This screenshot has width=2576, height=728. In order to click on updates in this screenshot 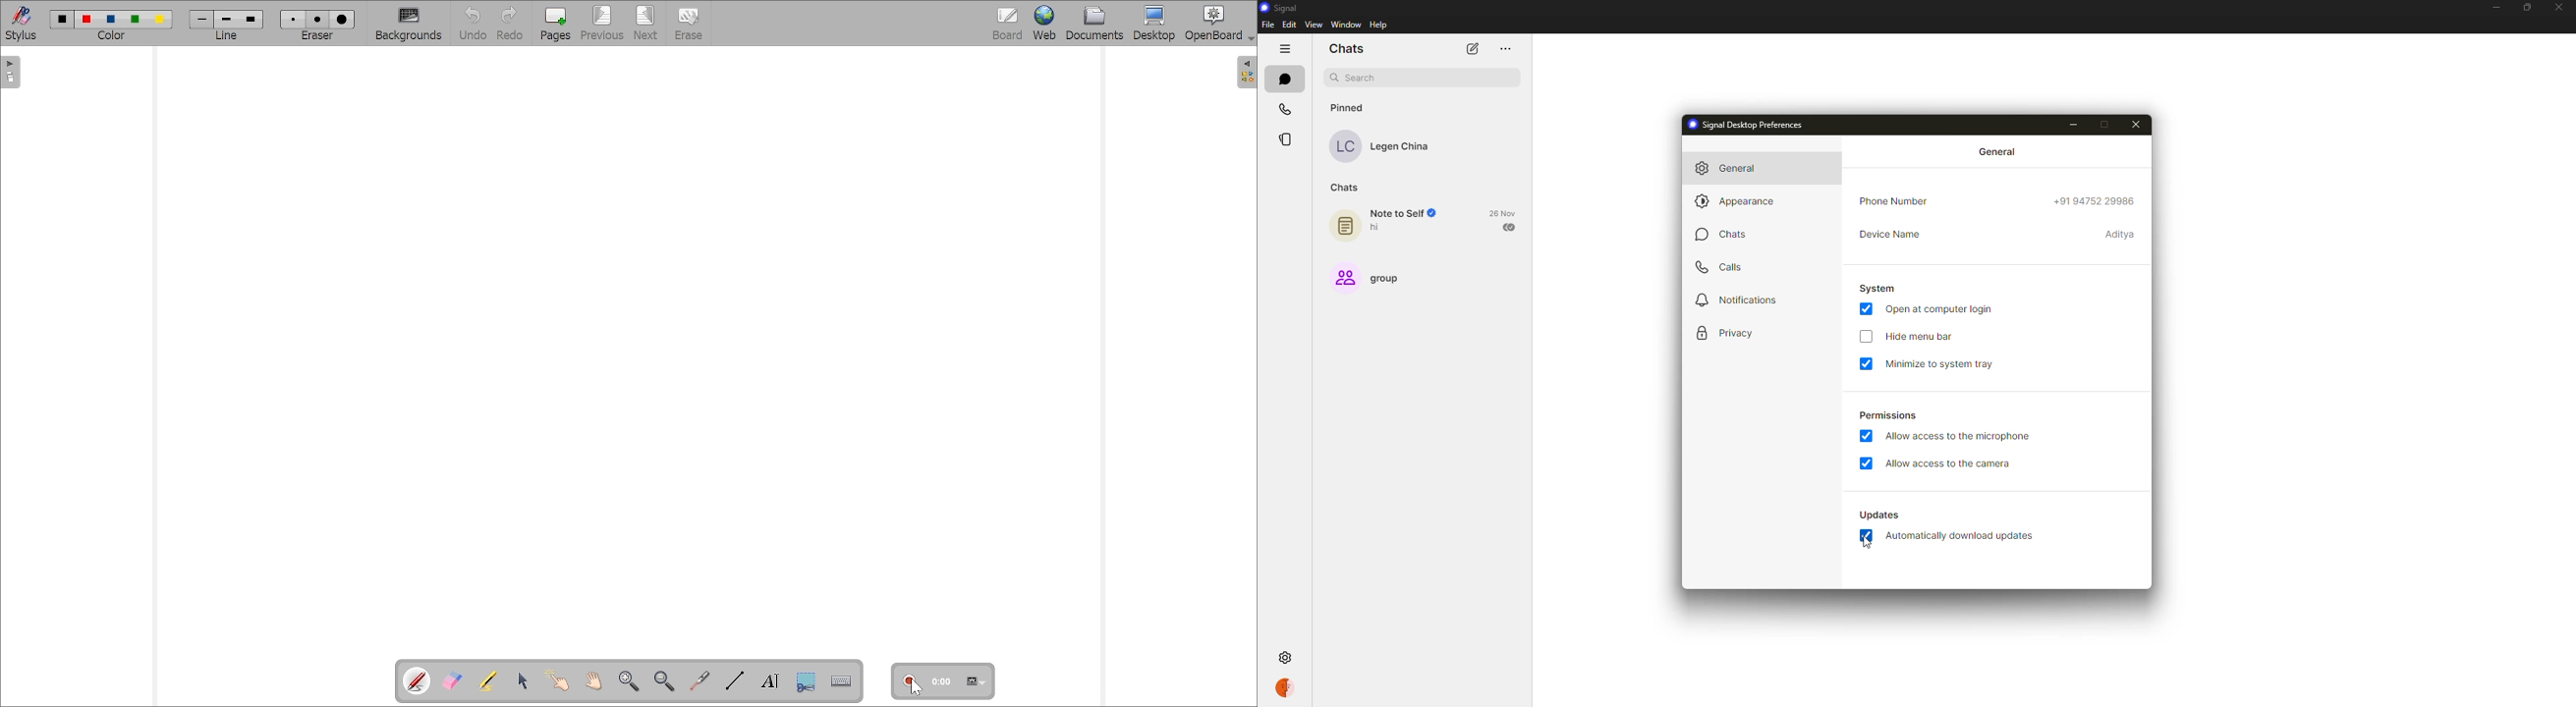, I will do `click(1882, 515)`.